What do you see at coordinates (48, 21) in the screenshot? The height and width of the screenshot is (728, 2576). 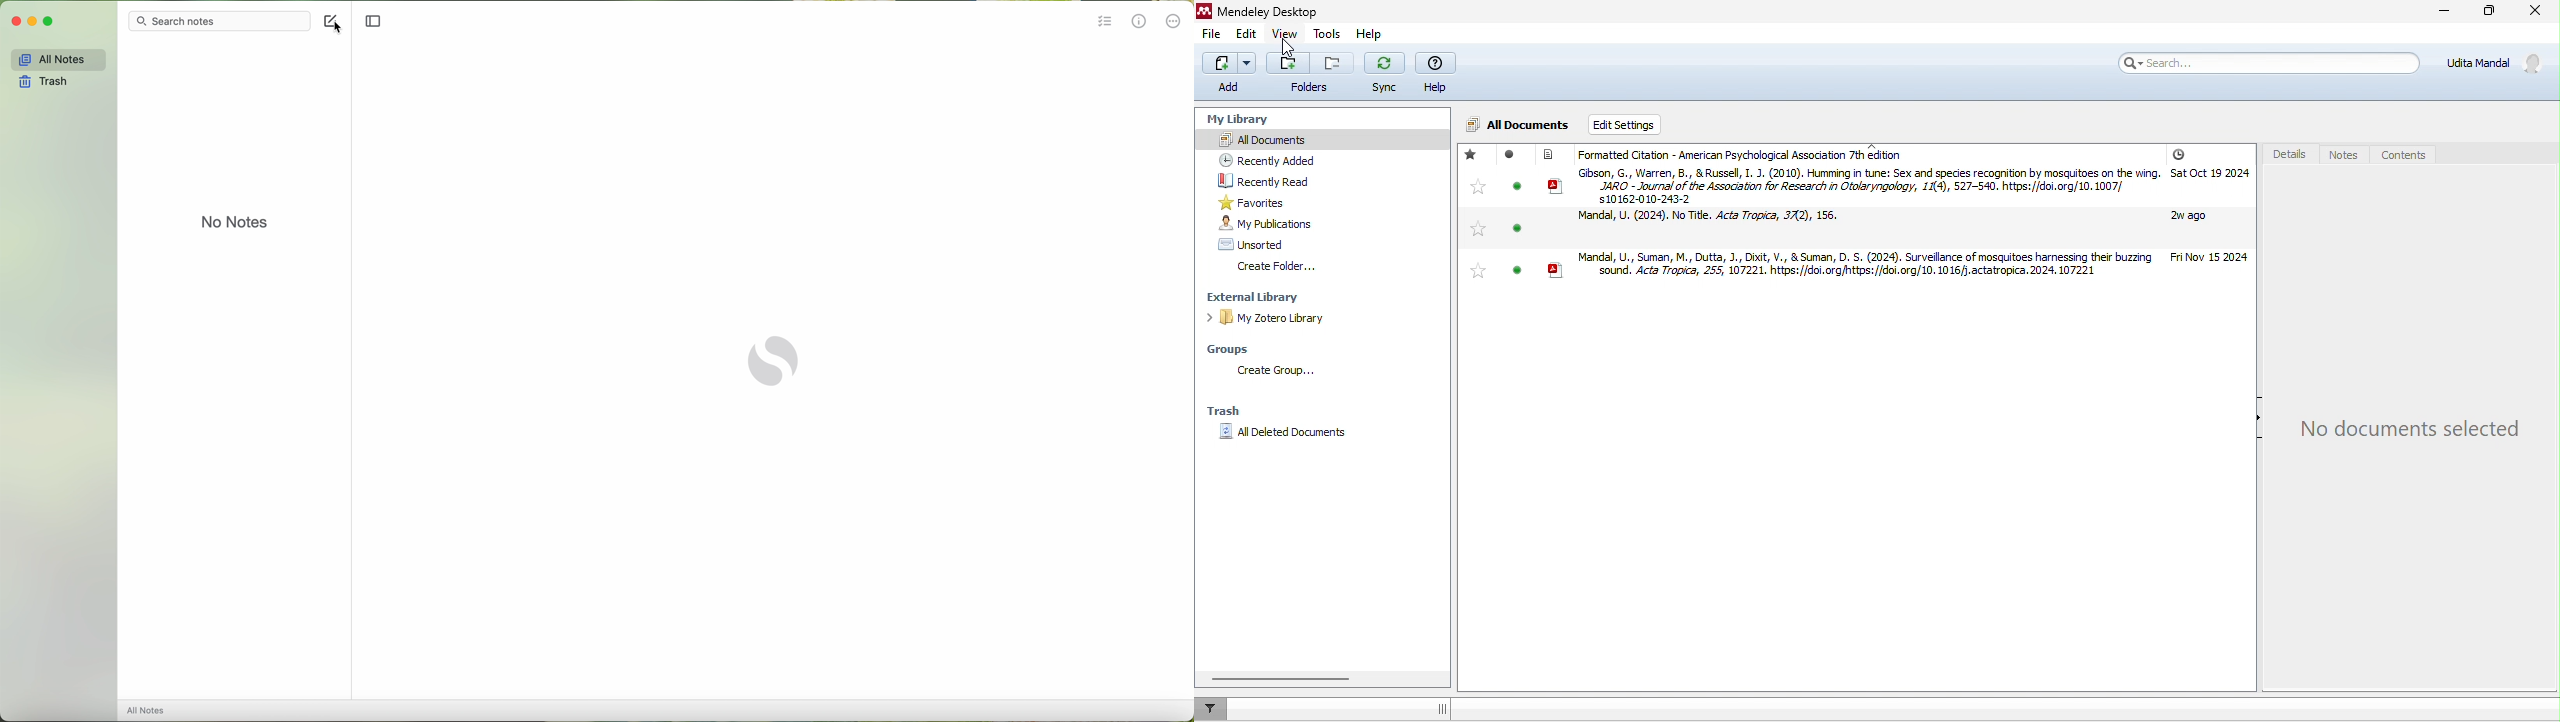 I see `maximize Simplenote` at bounding box center [48, 21].